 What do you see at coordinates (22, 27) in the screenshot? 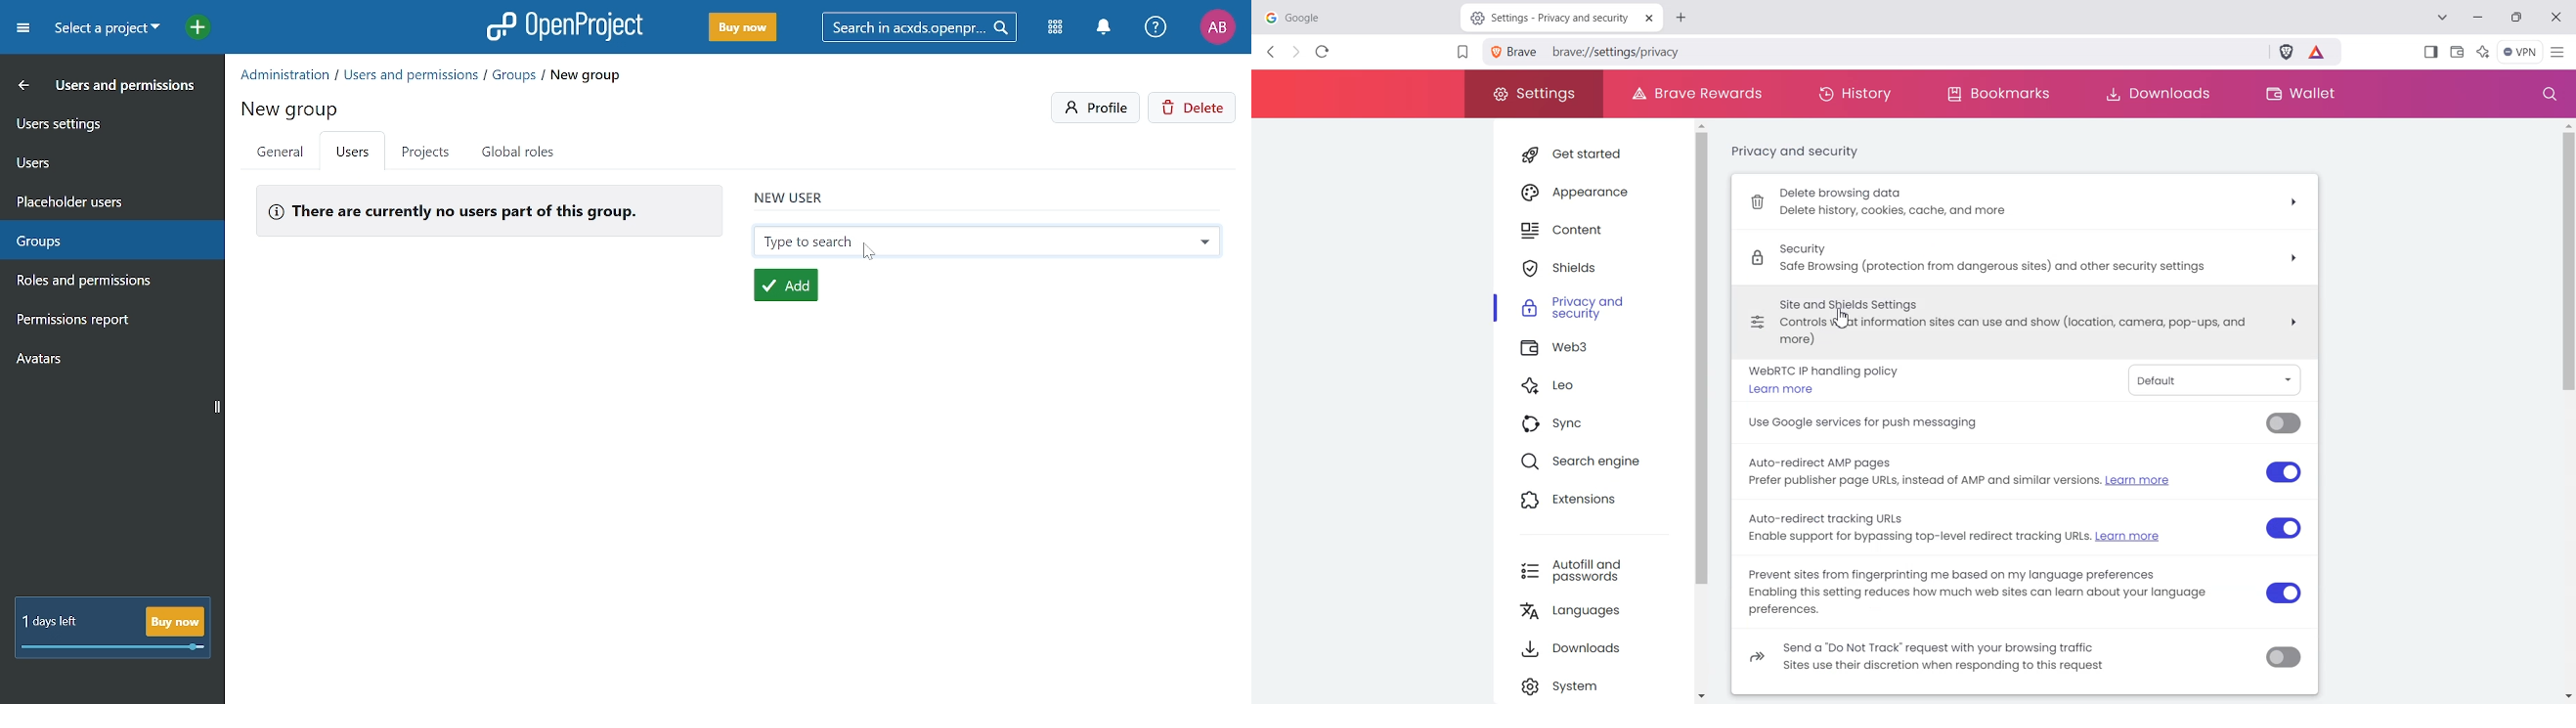
I see `Expand project menu` at bounding box center [22, 27].